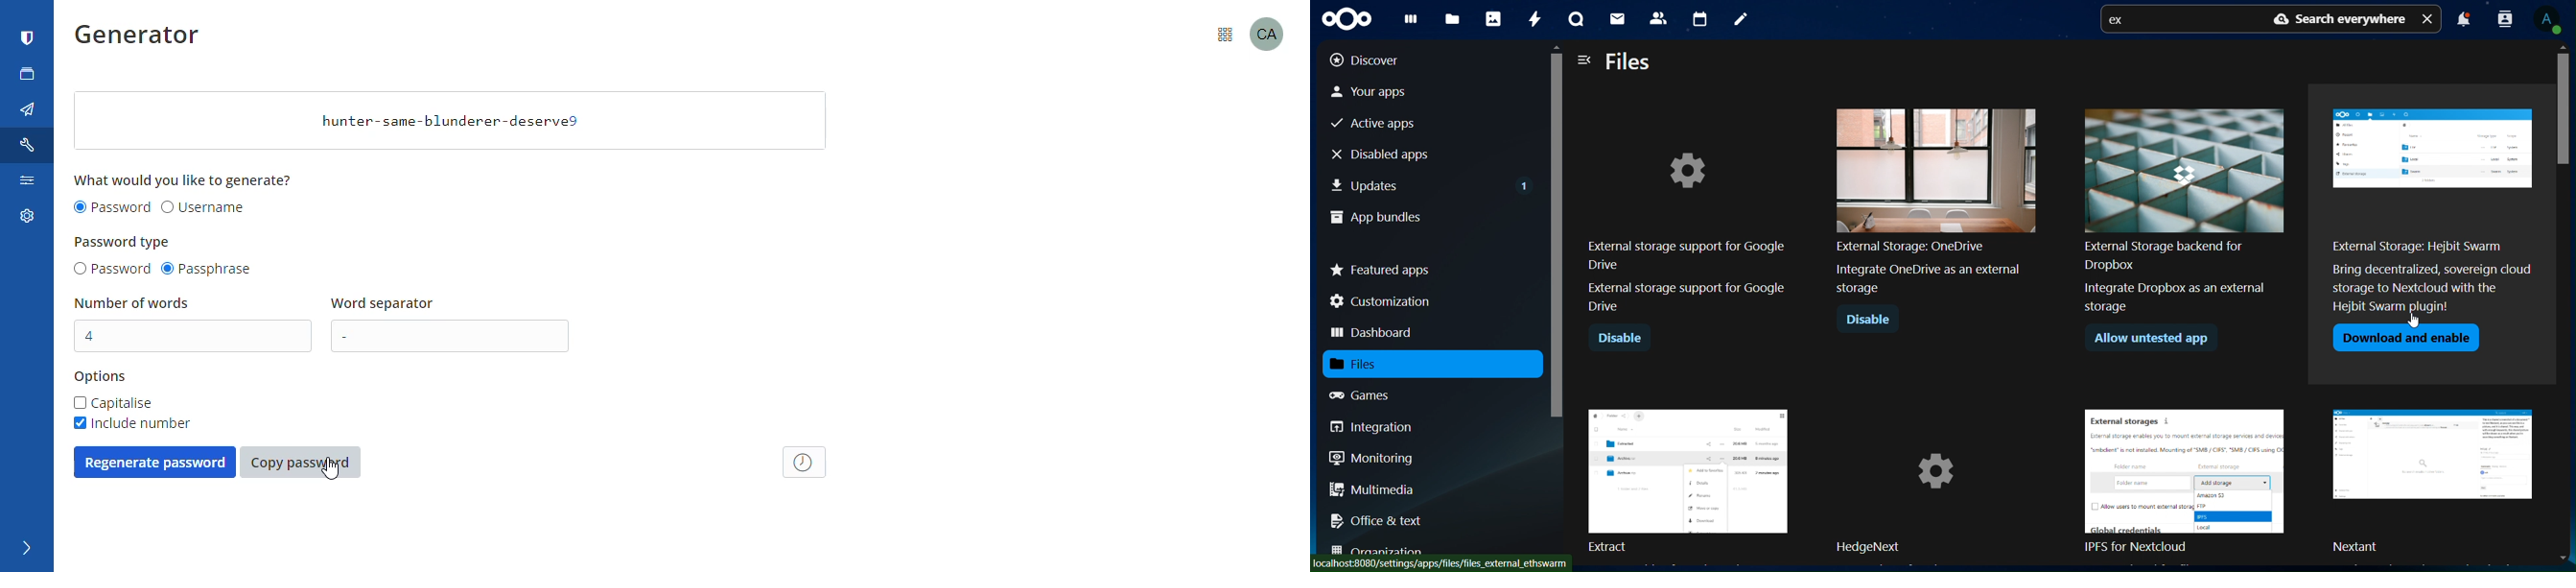  What do you see at coordinates (1383, 301) in the screenshot?
I see `customization` at bounding box center [1383, 301].